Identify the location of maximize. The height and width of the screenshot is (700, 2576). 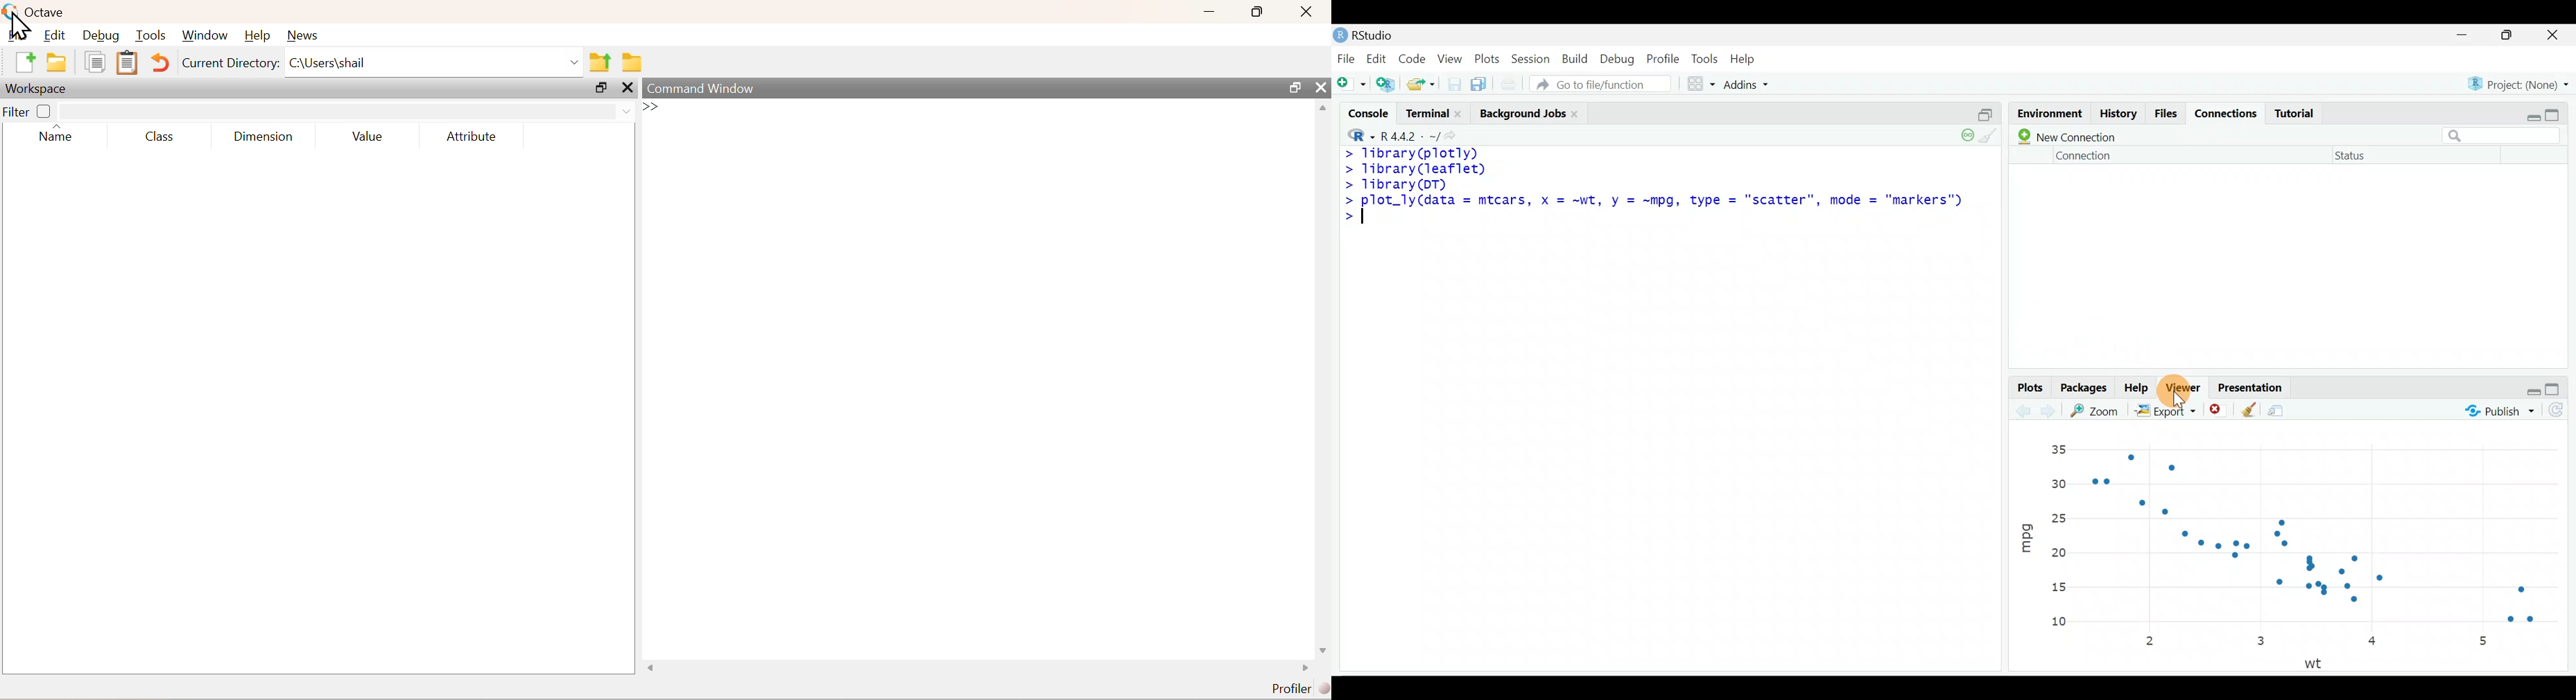
(2557, 112).